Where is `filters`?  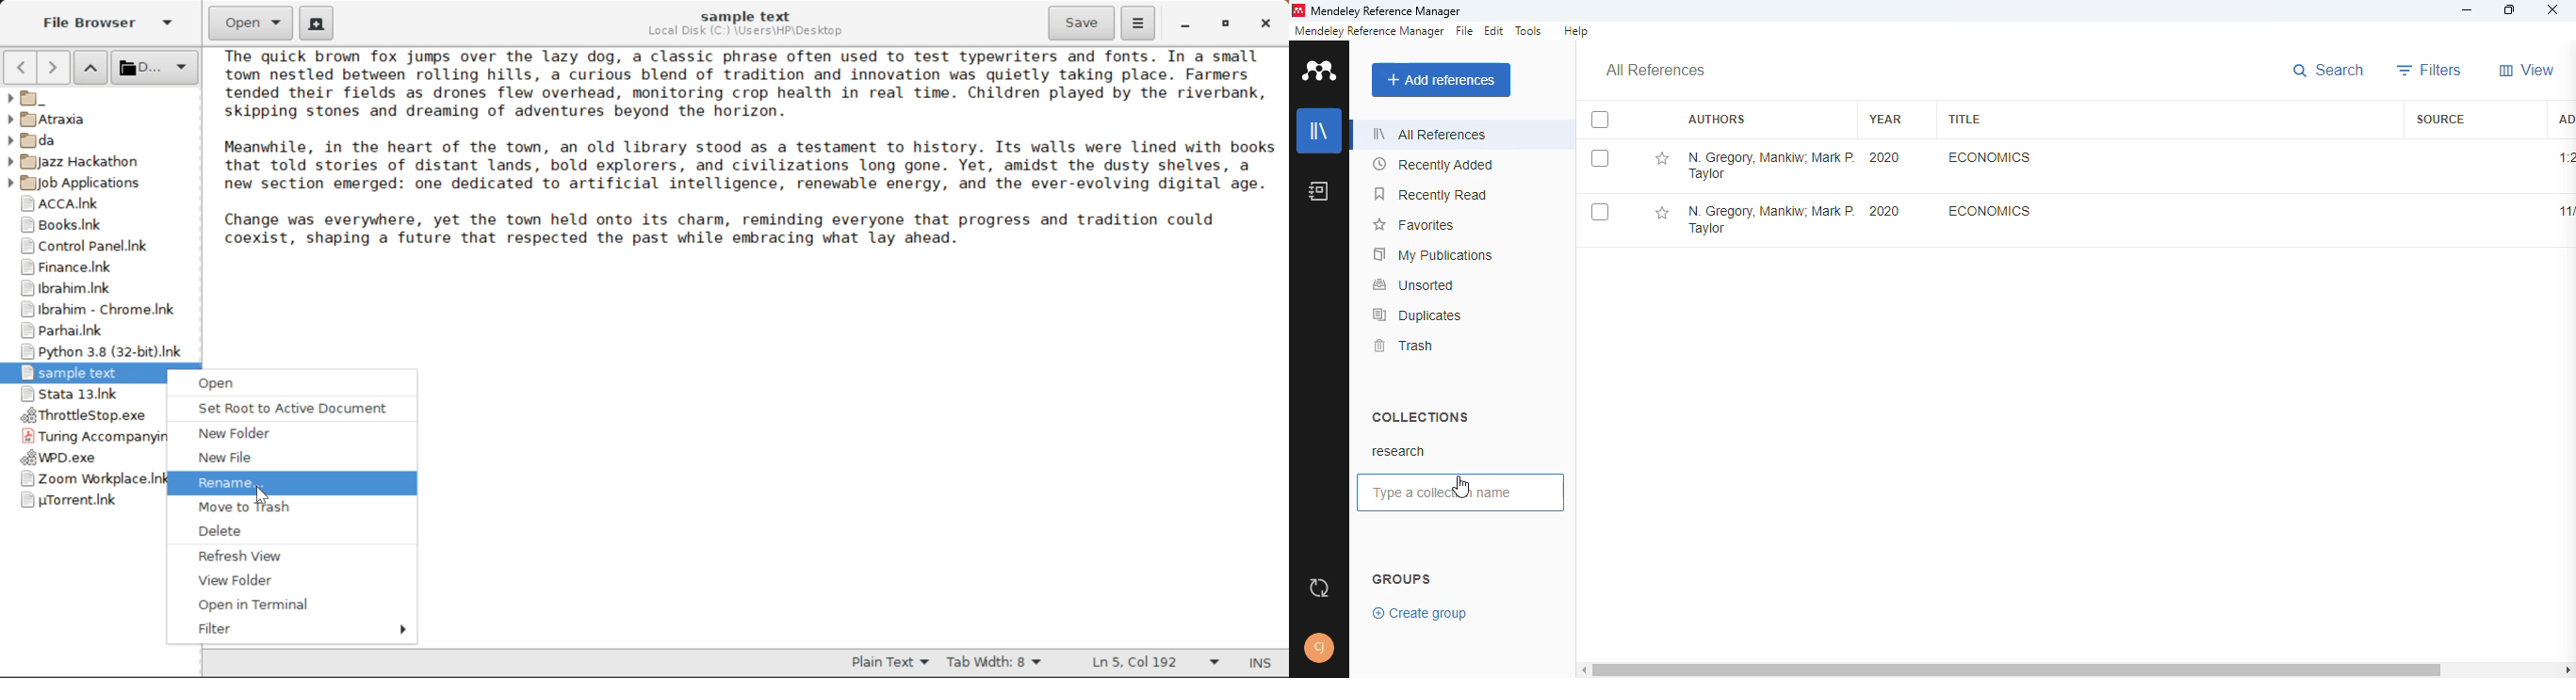 filters is located at coordinates (2430, 70).